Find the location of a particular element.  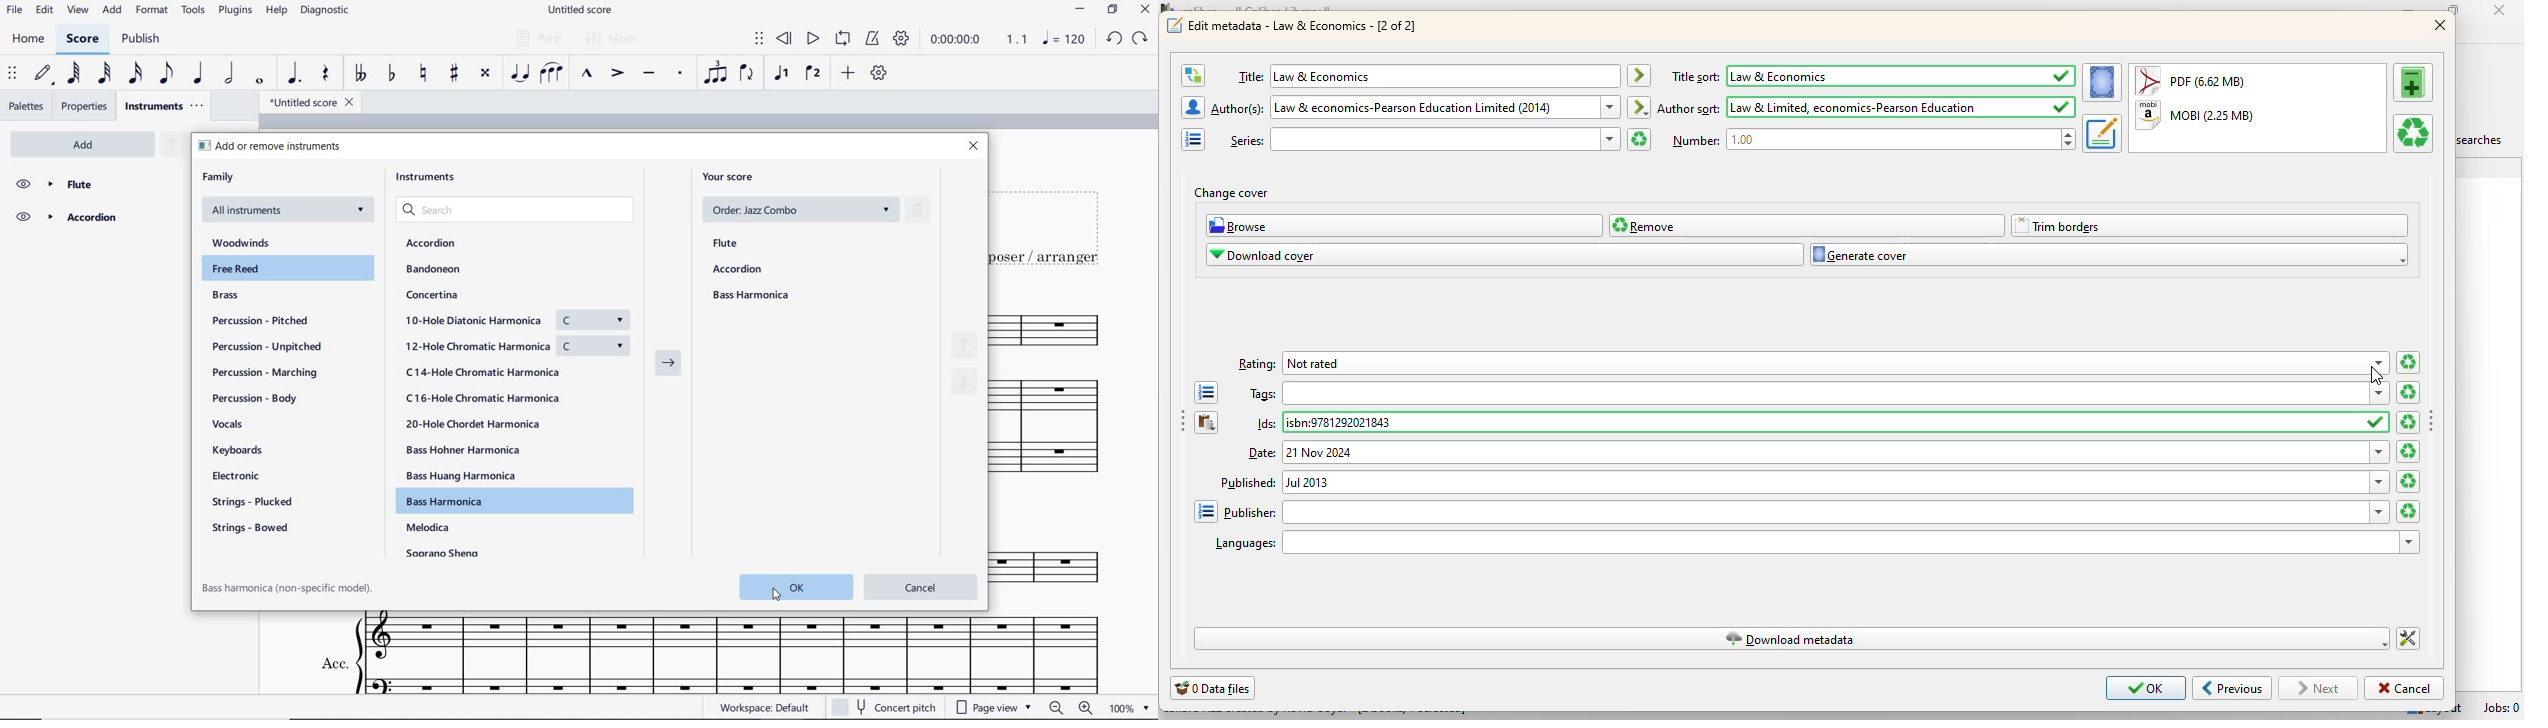

download metadata is located at coordinates (1792, 638).